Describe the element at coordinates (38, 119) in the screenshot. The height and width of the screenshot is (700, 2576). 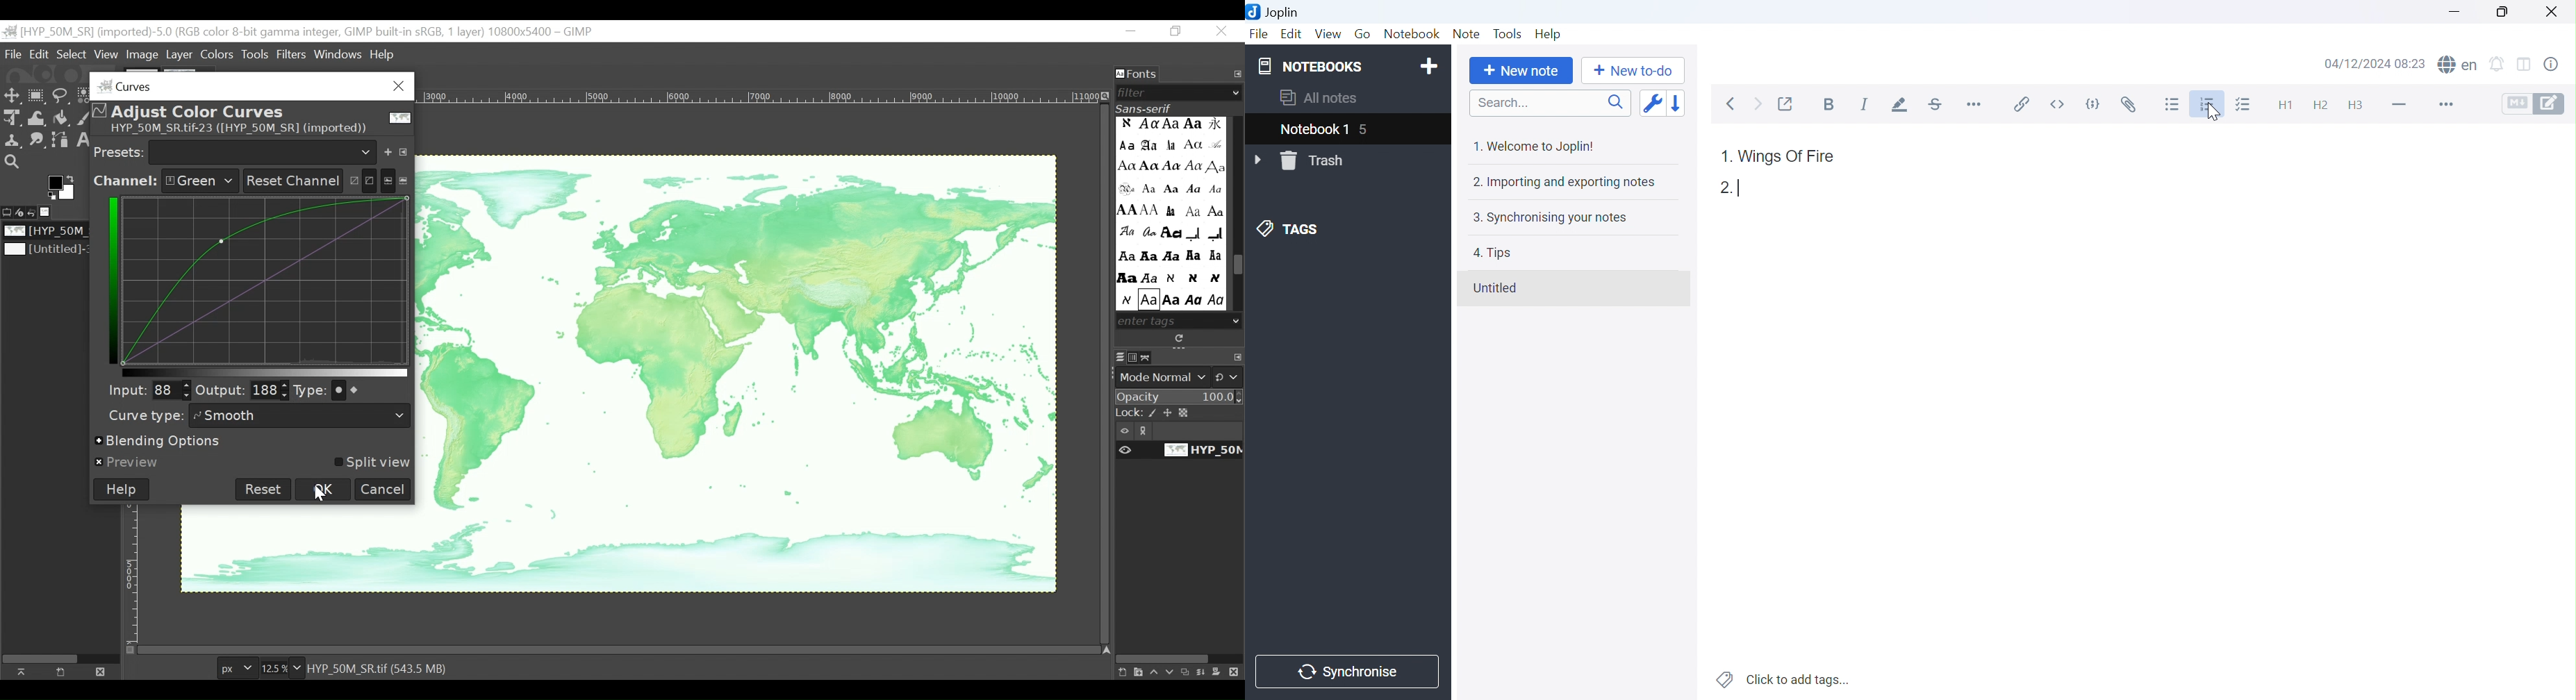
I see `Warp Transform` at that location.